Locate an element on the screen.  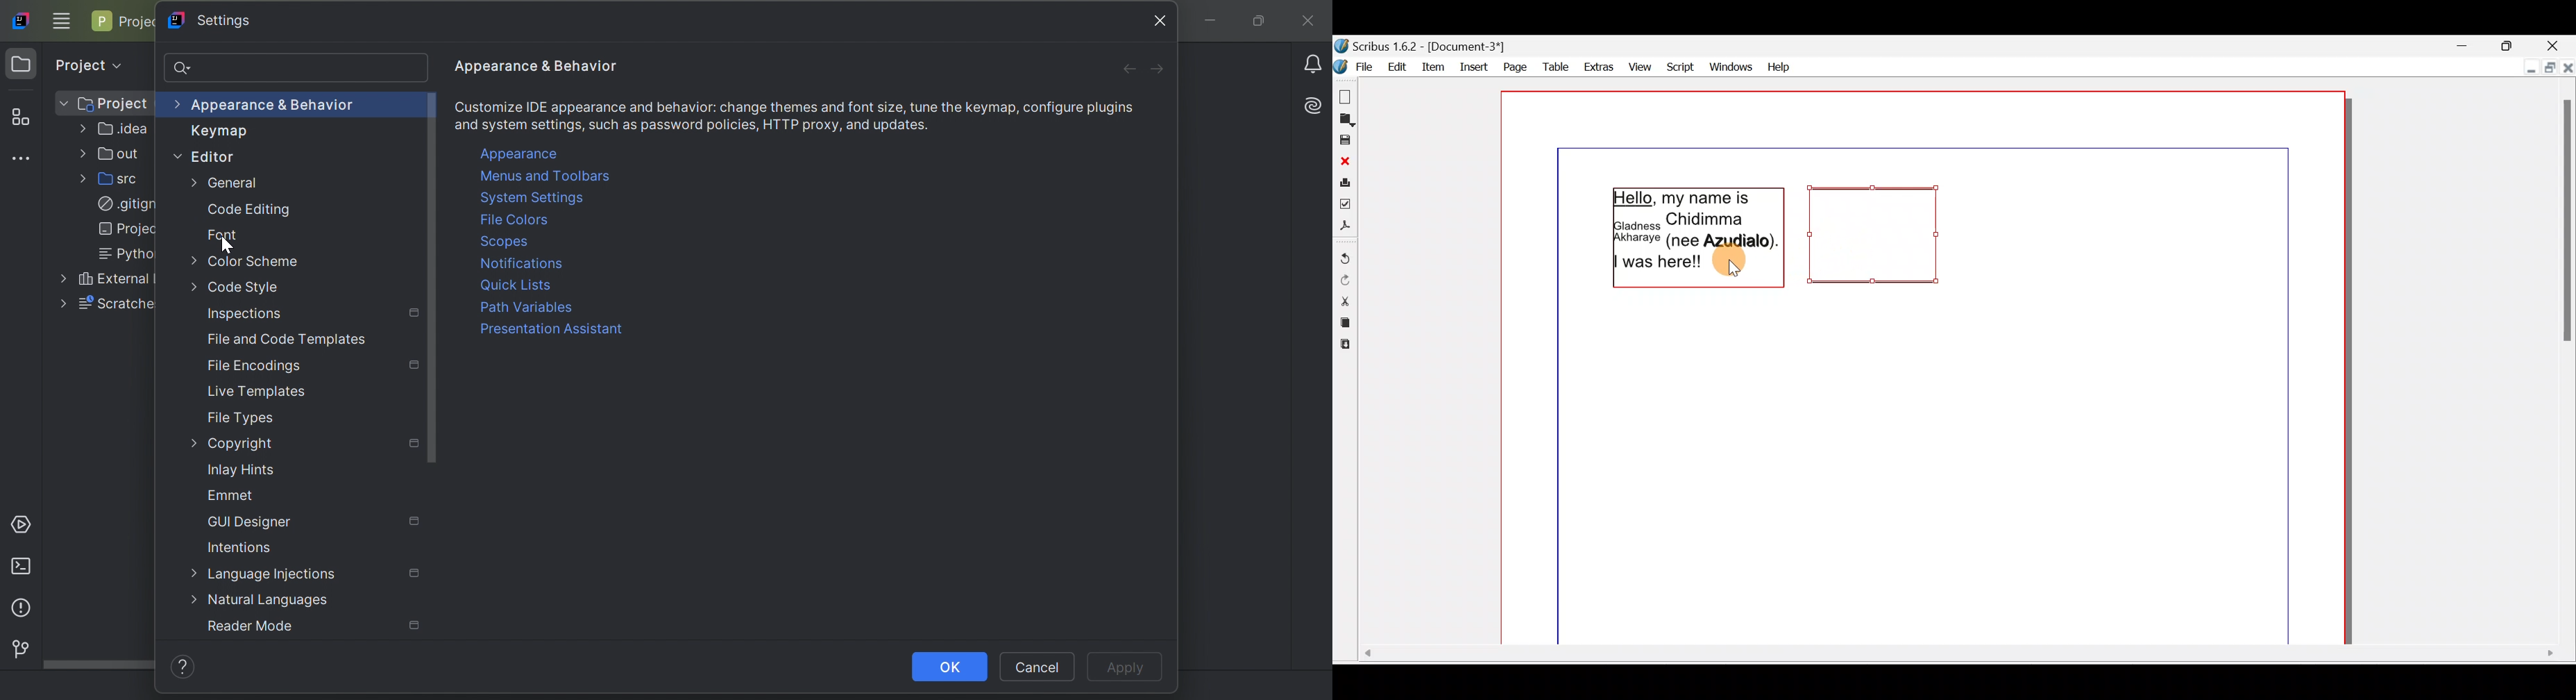
Notifications is located at coordinates (1315, 63).